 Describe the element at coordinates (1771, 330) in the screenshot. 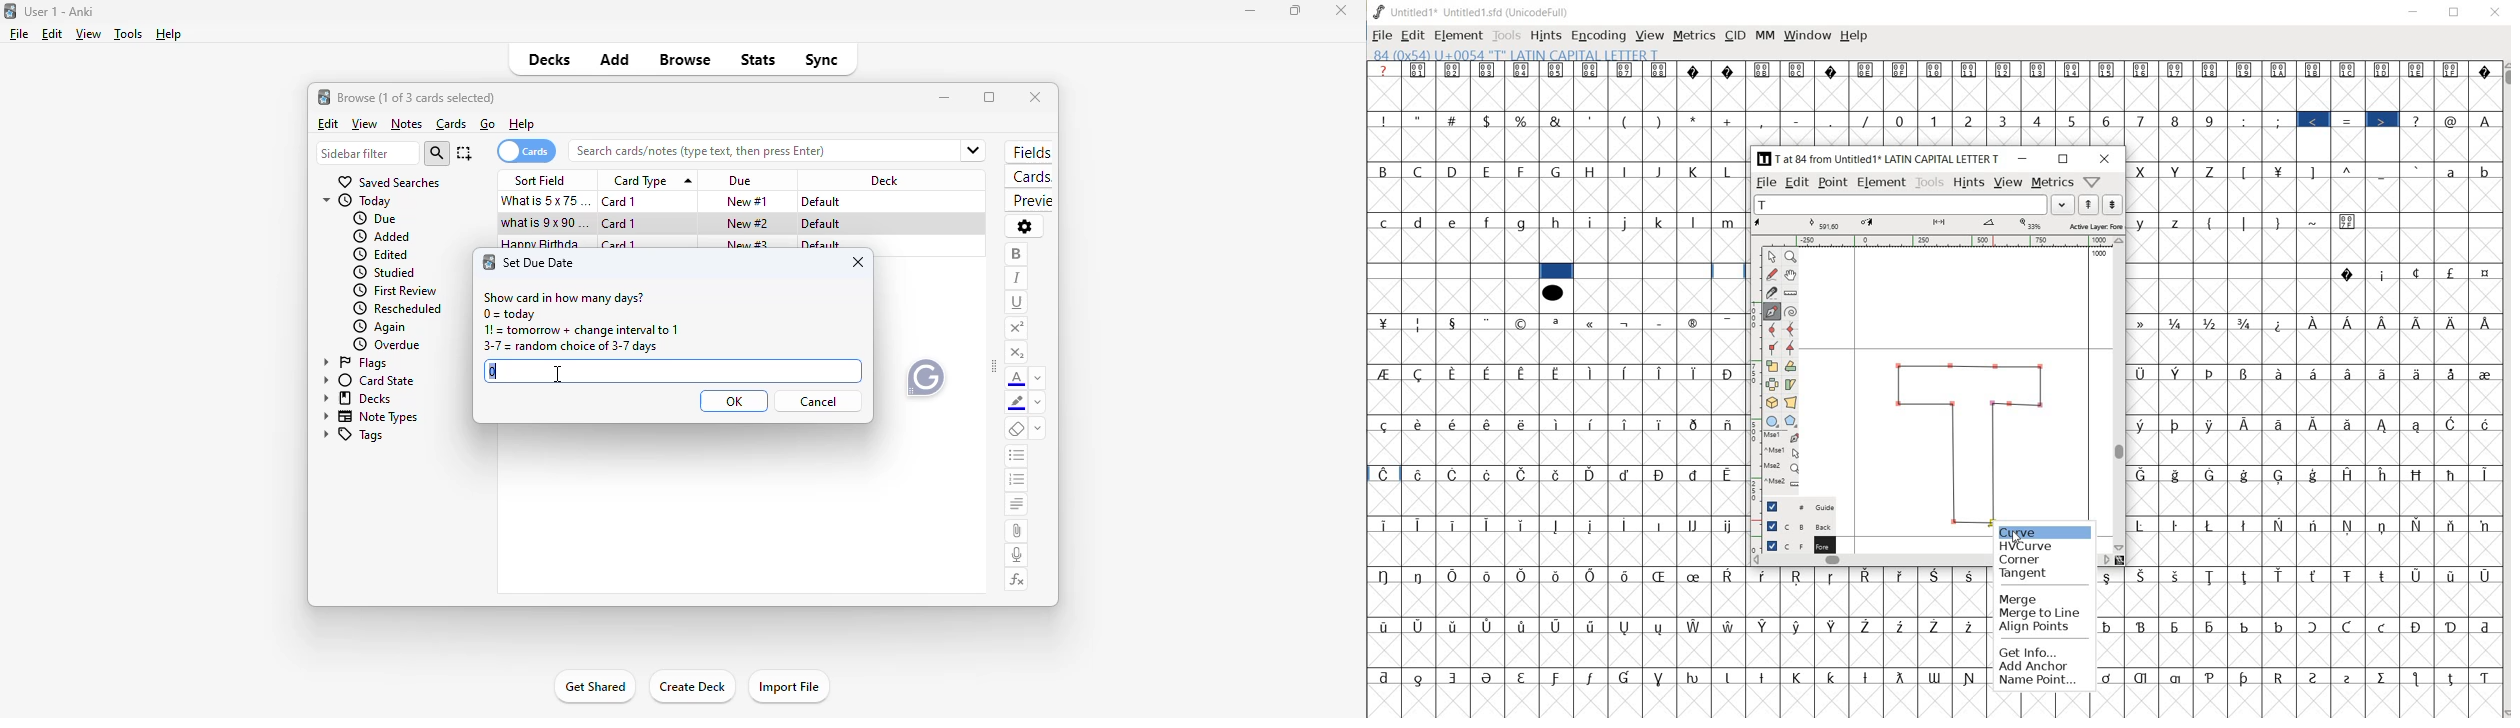

I see `curve` at that location.